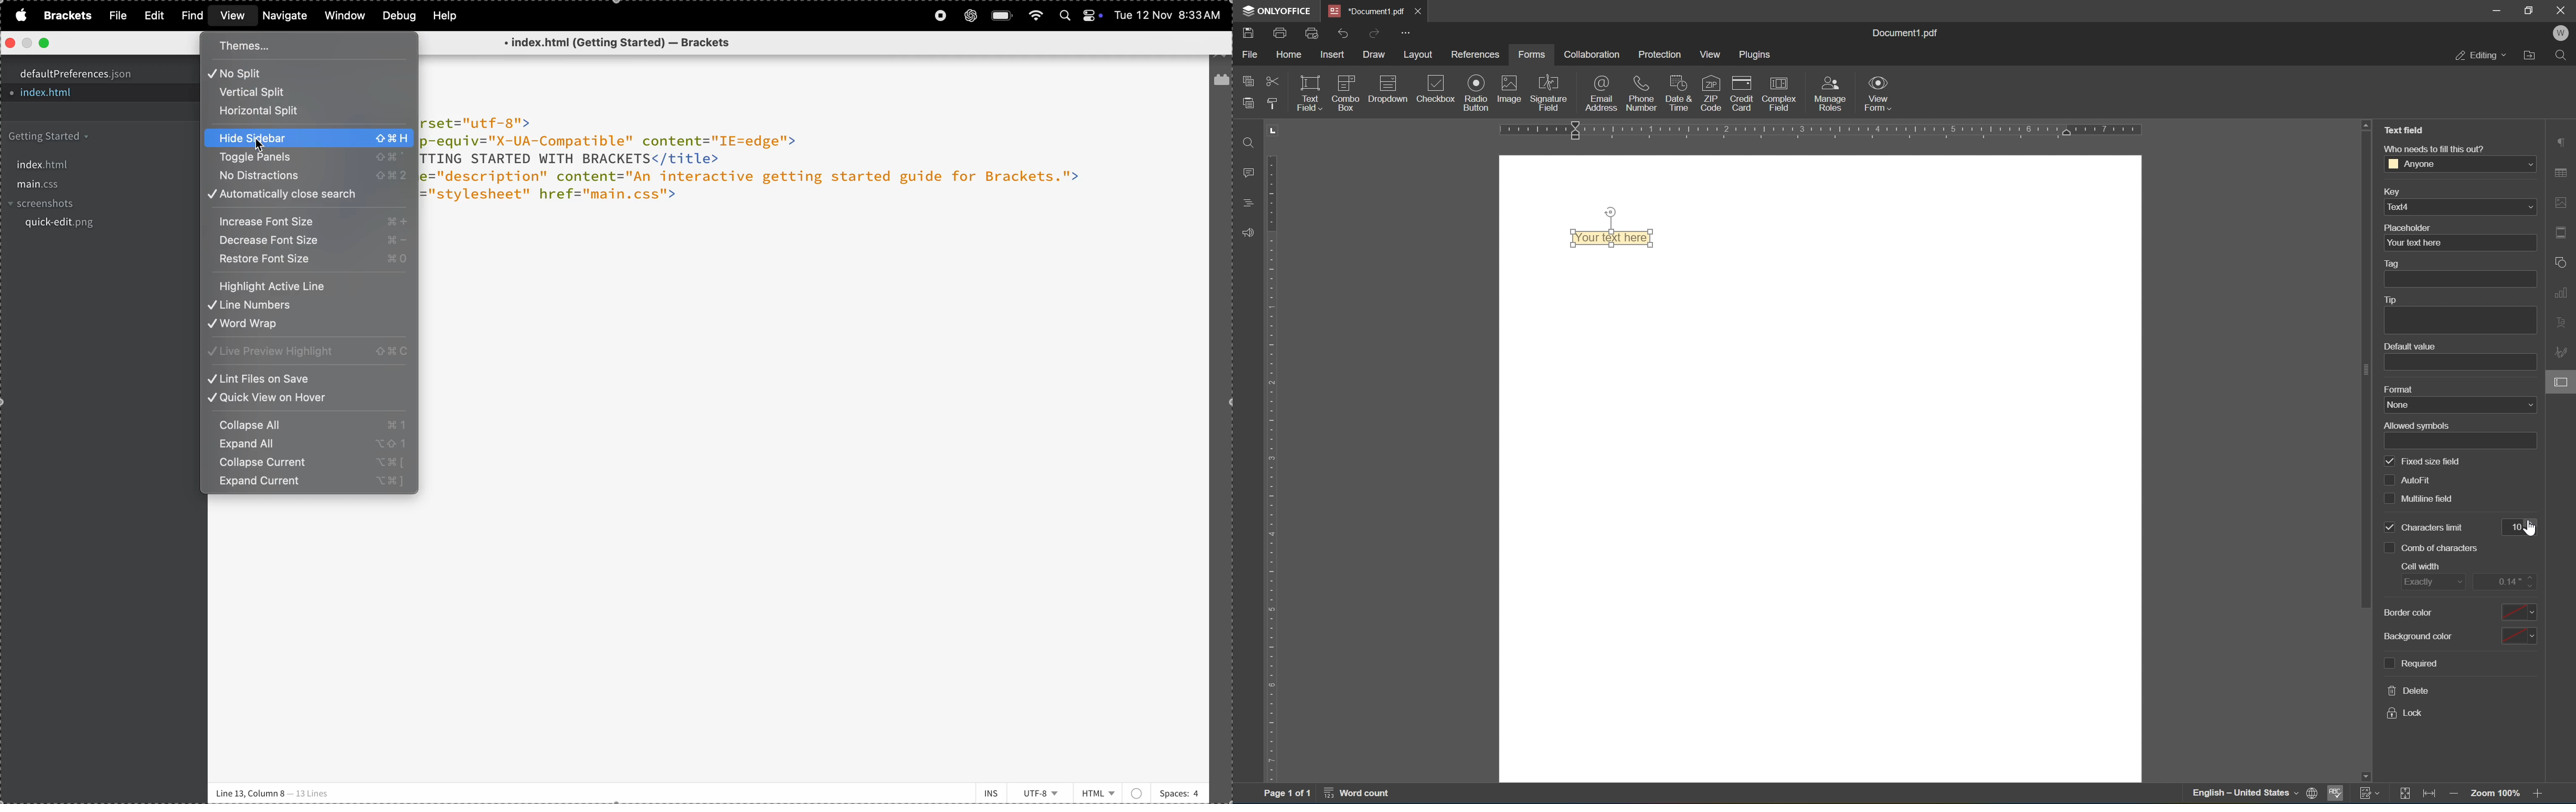  I want to click on vertical split, so click(278, 93).